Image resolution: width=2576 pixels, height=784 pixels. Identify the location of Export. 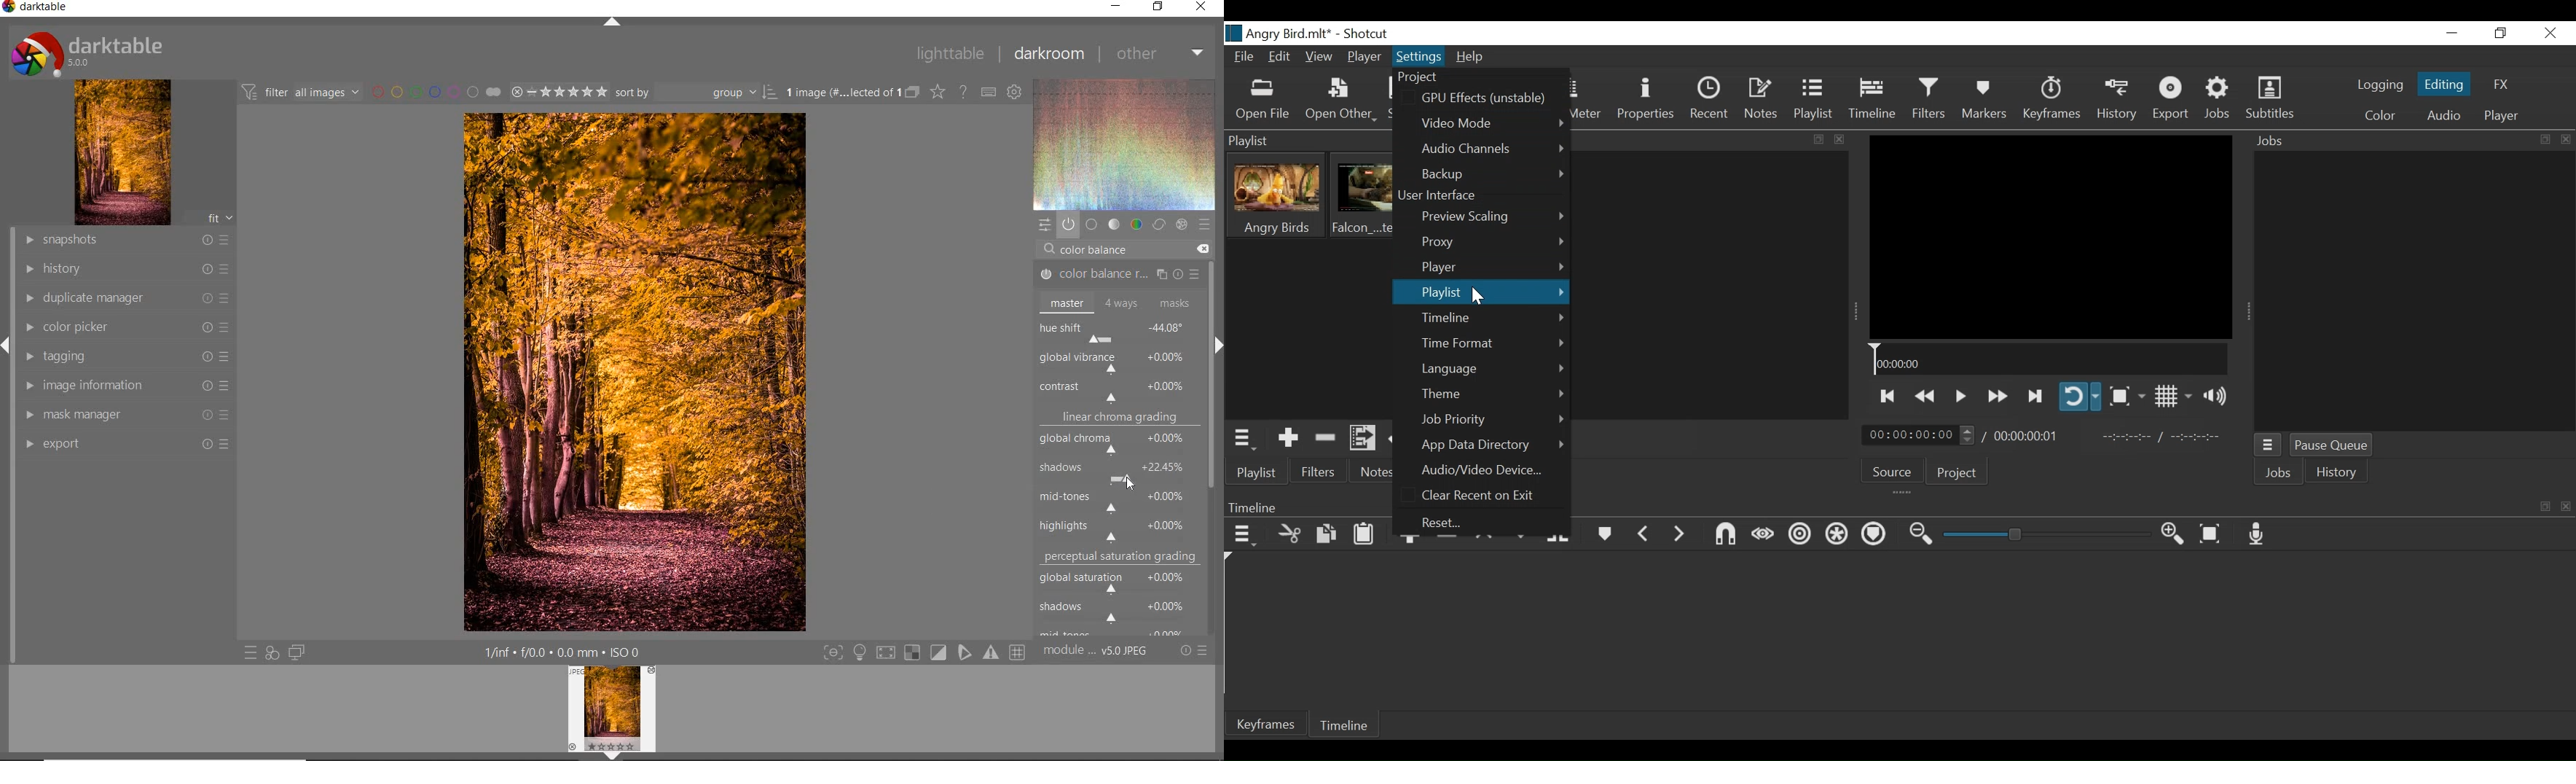
(2172, 99).